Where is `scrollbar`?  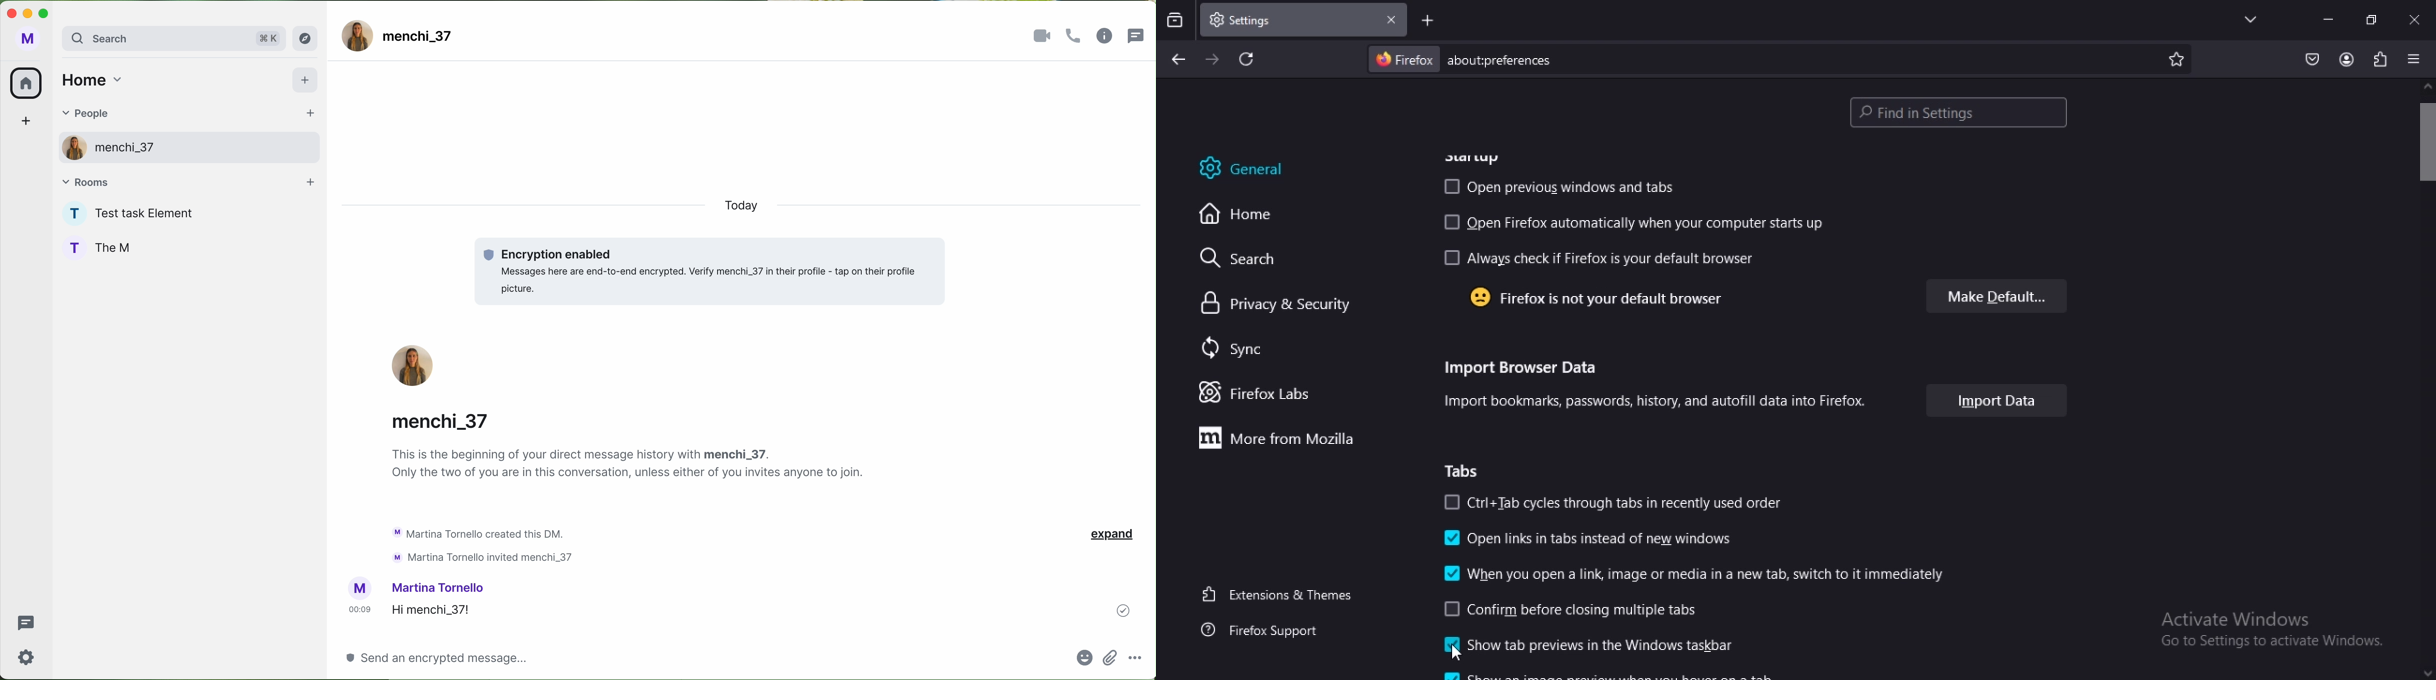
scrollbar is located at coordinates (2427, 380).